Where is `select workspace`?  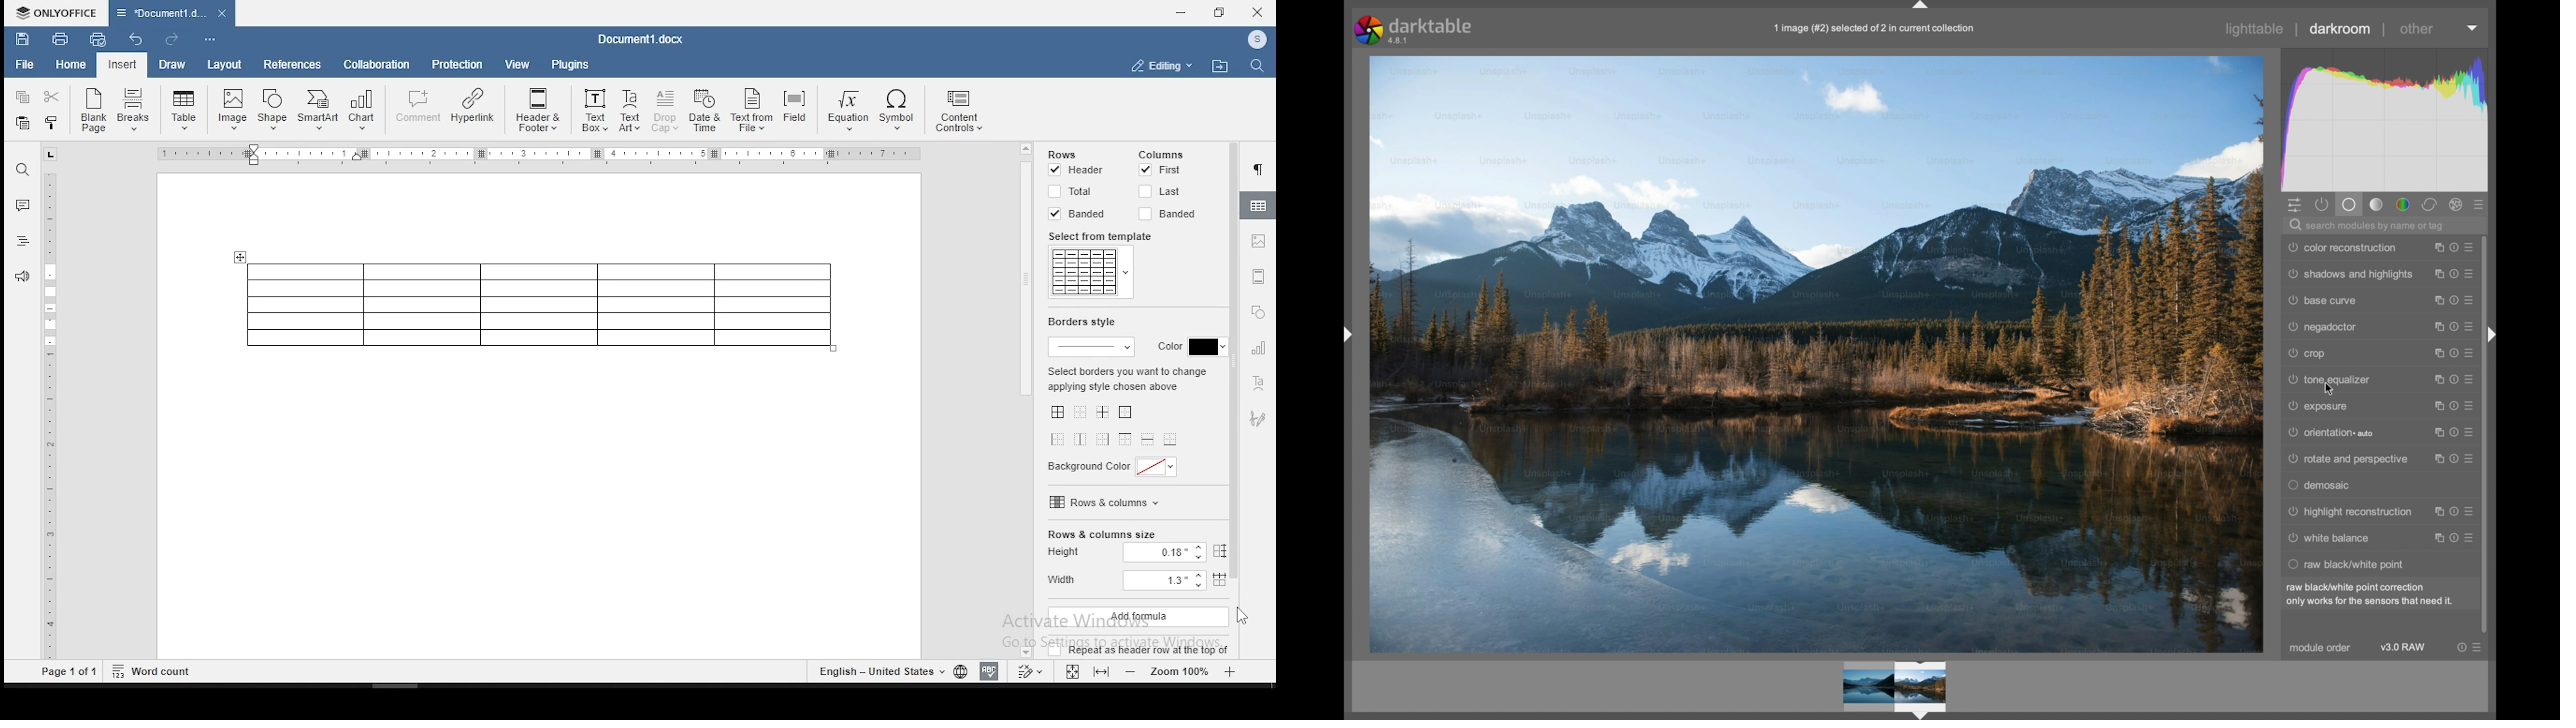
select workspace is located at coordinates (1159, 64).